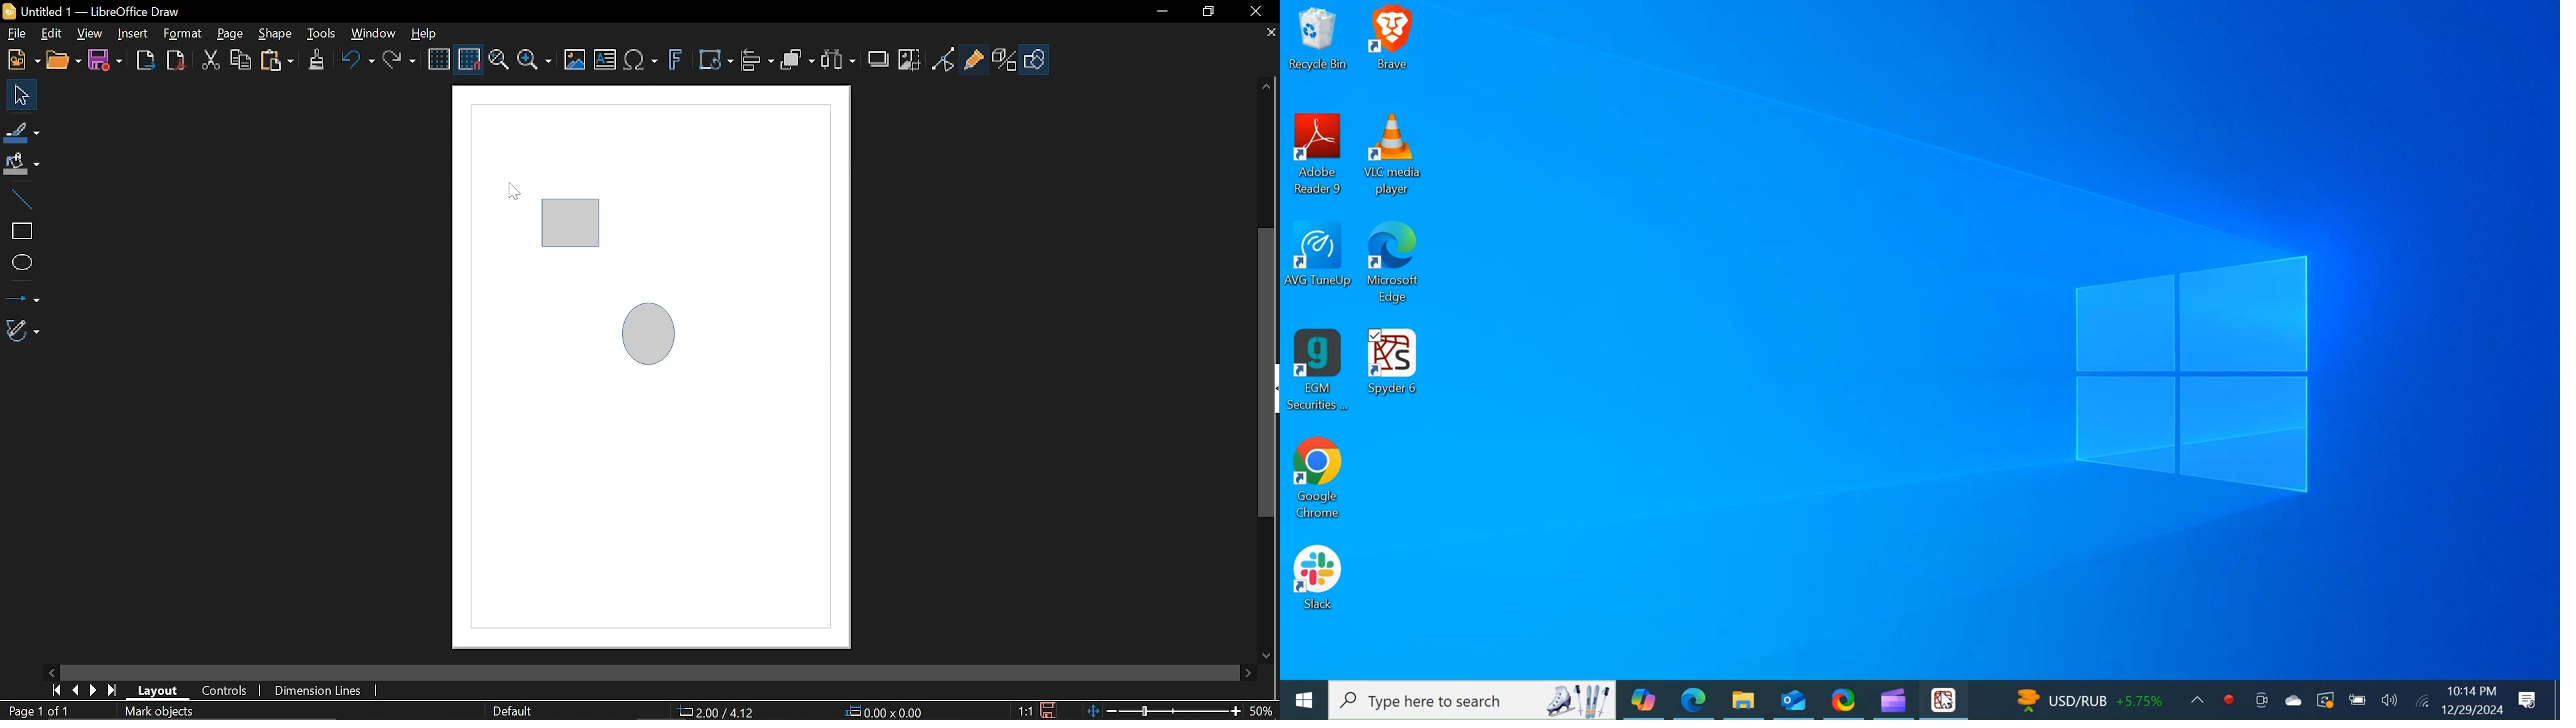 The height and width of the screenshot is (728, 2576). What do you see at coordinates (1794, 699) in the screenshot?
I see `Outlook Desktop Icon` at bounding box center [1794, 699].